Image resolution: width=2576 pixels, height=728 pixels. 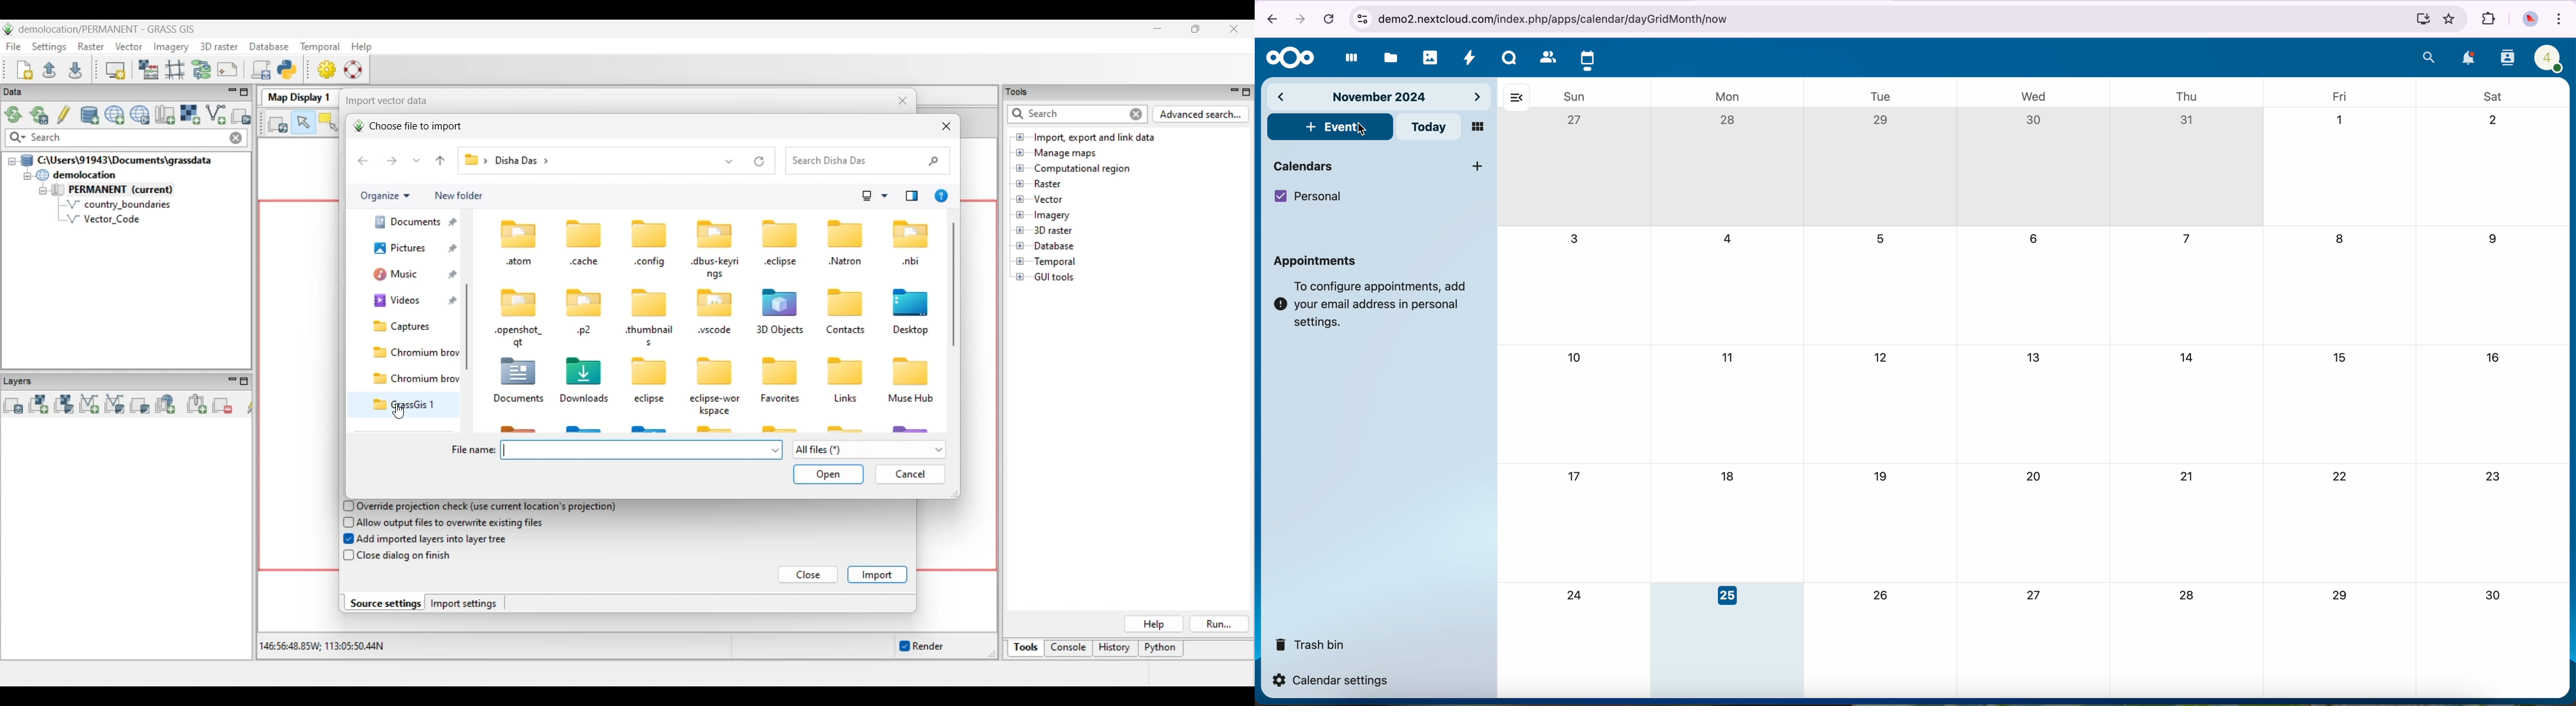 I want to click on favorites, so click(x=2449, y=20).